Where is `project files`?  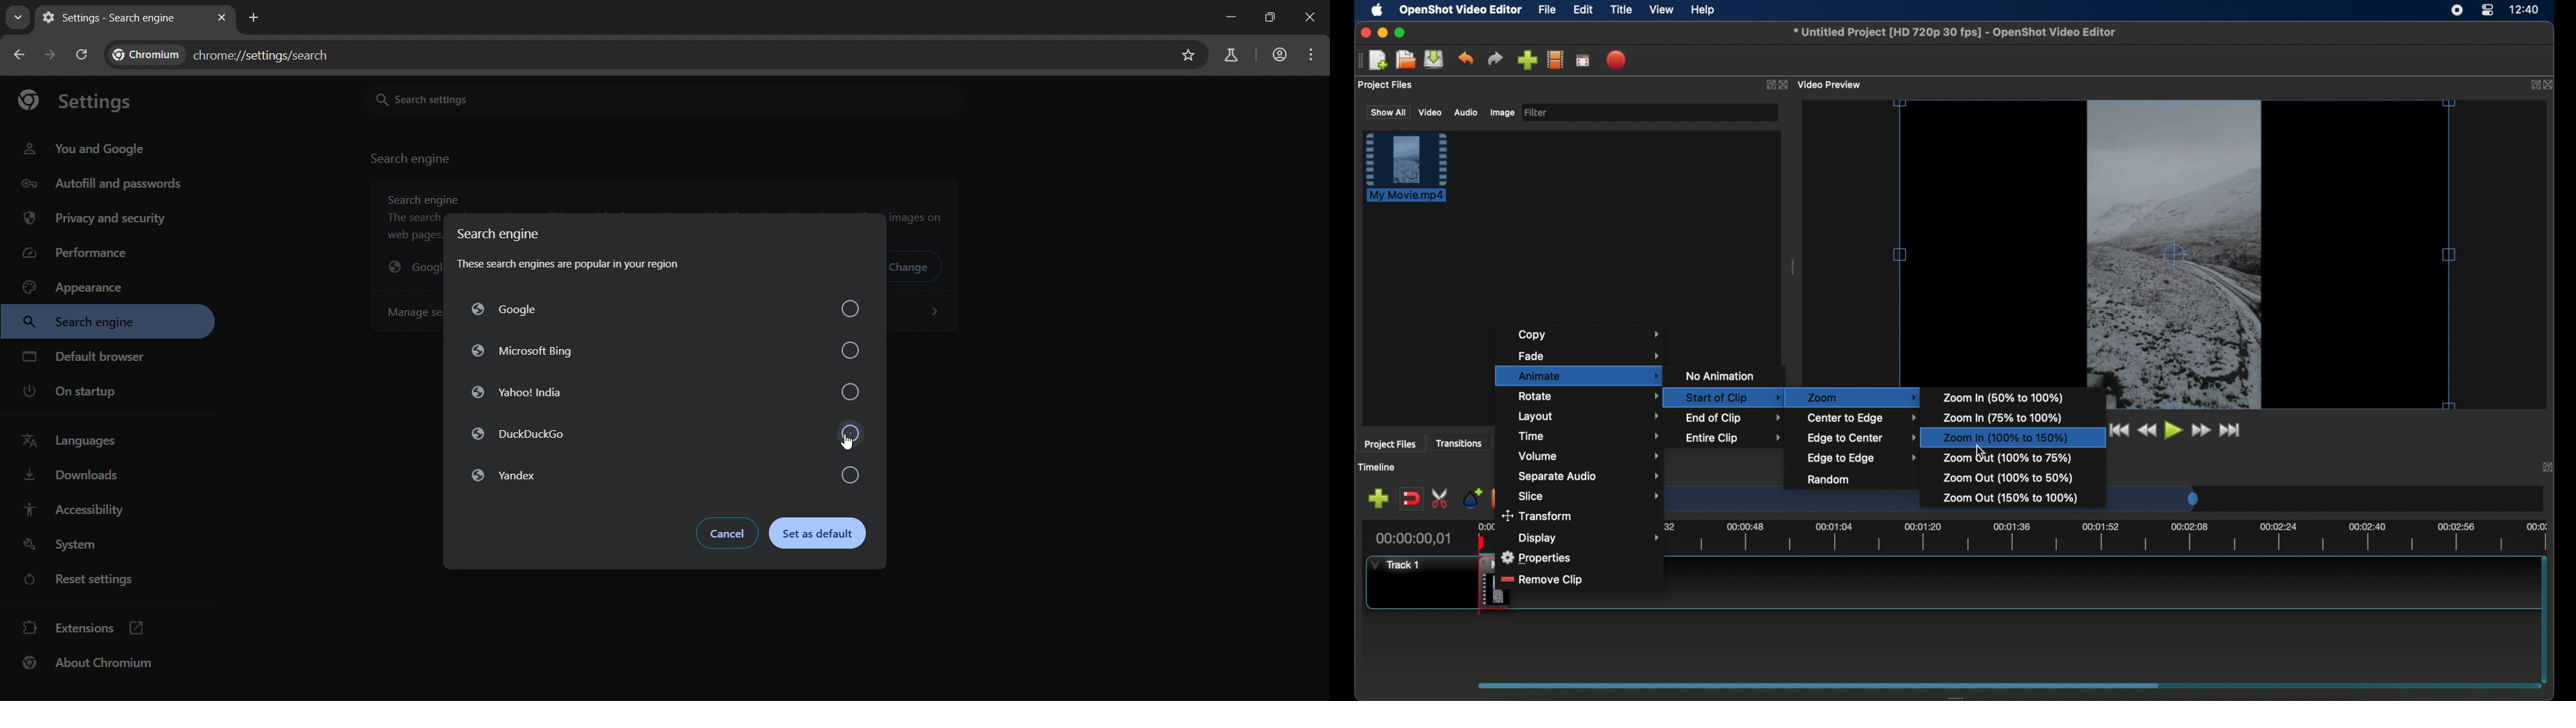 project files is located at coordinates (1386, 85).